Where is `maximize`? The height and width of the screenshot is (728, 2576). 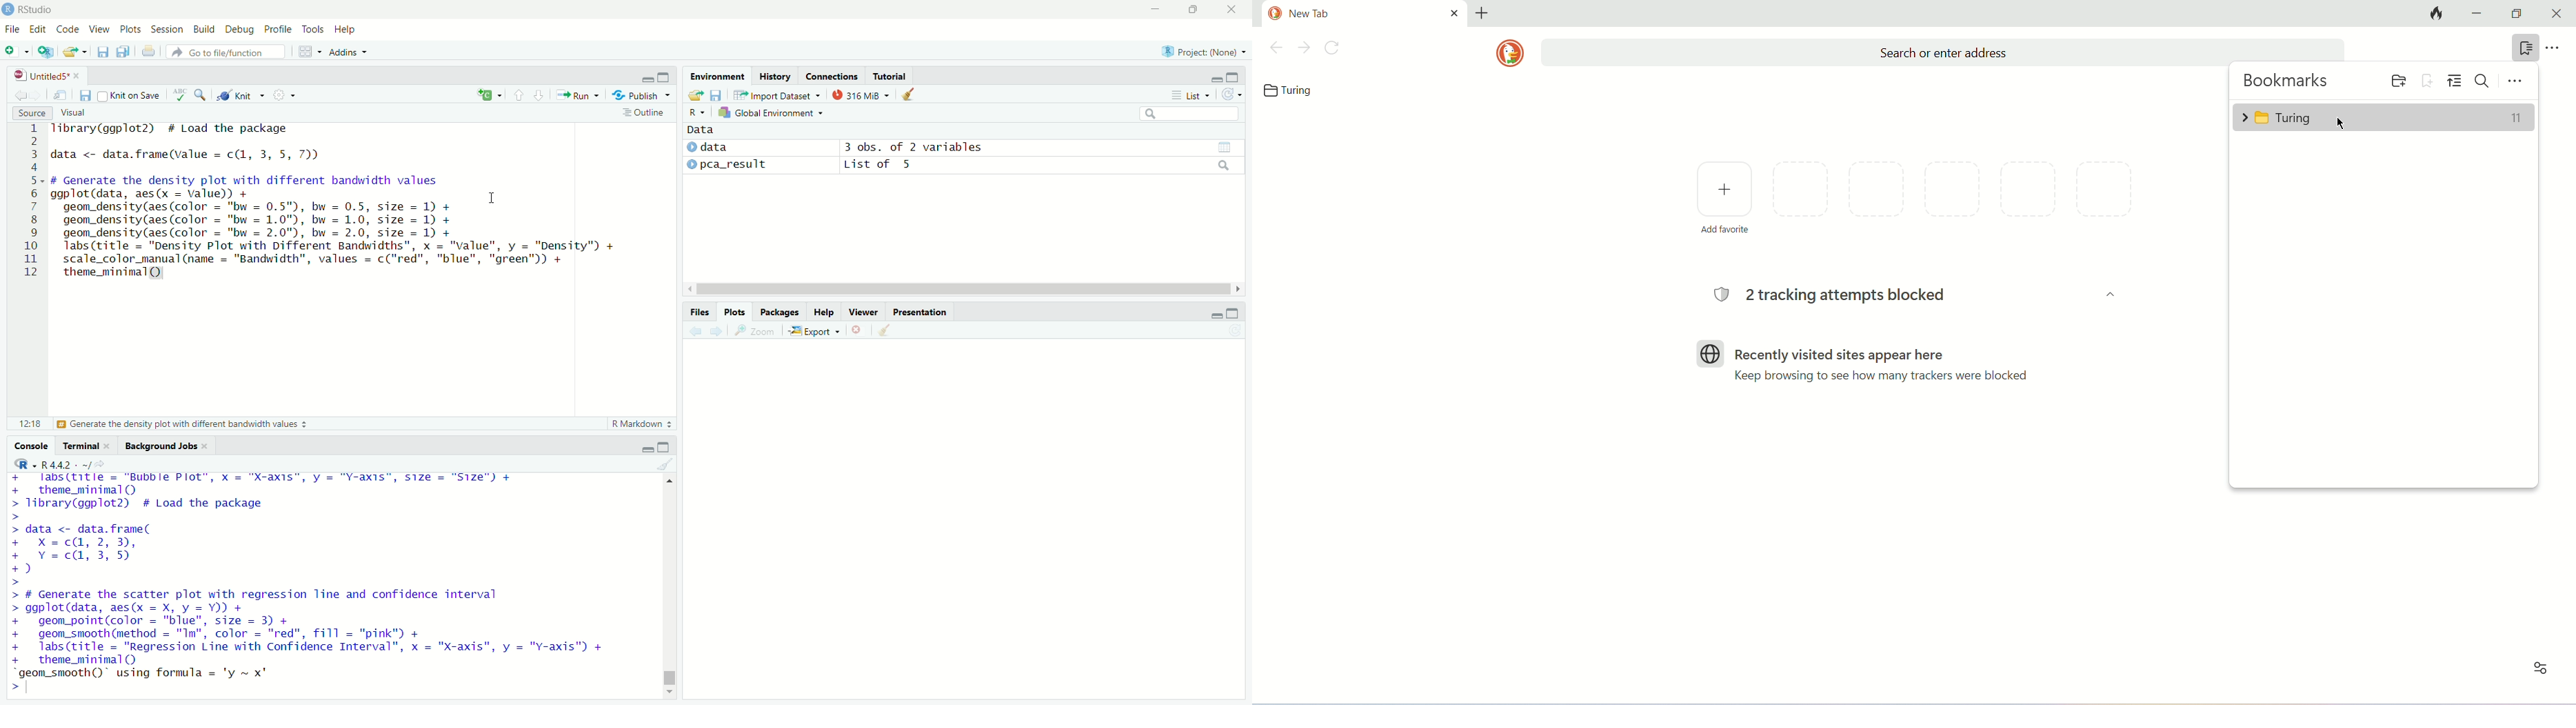 maximize is located at coordinates (1234, 313).